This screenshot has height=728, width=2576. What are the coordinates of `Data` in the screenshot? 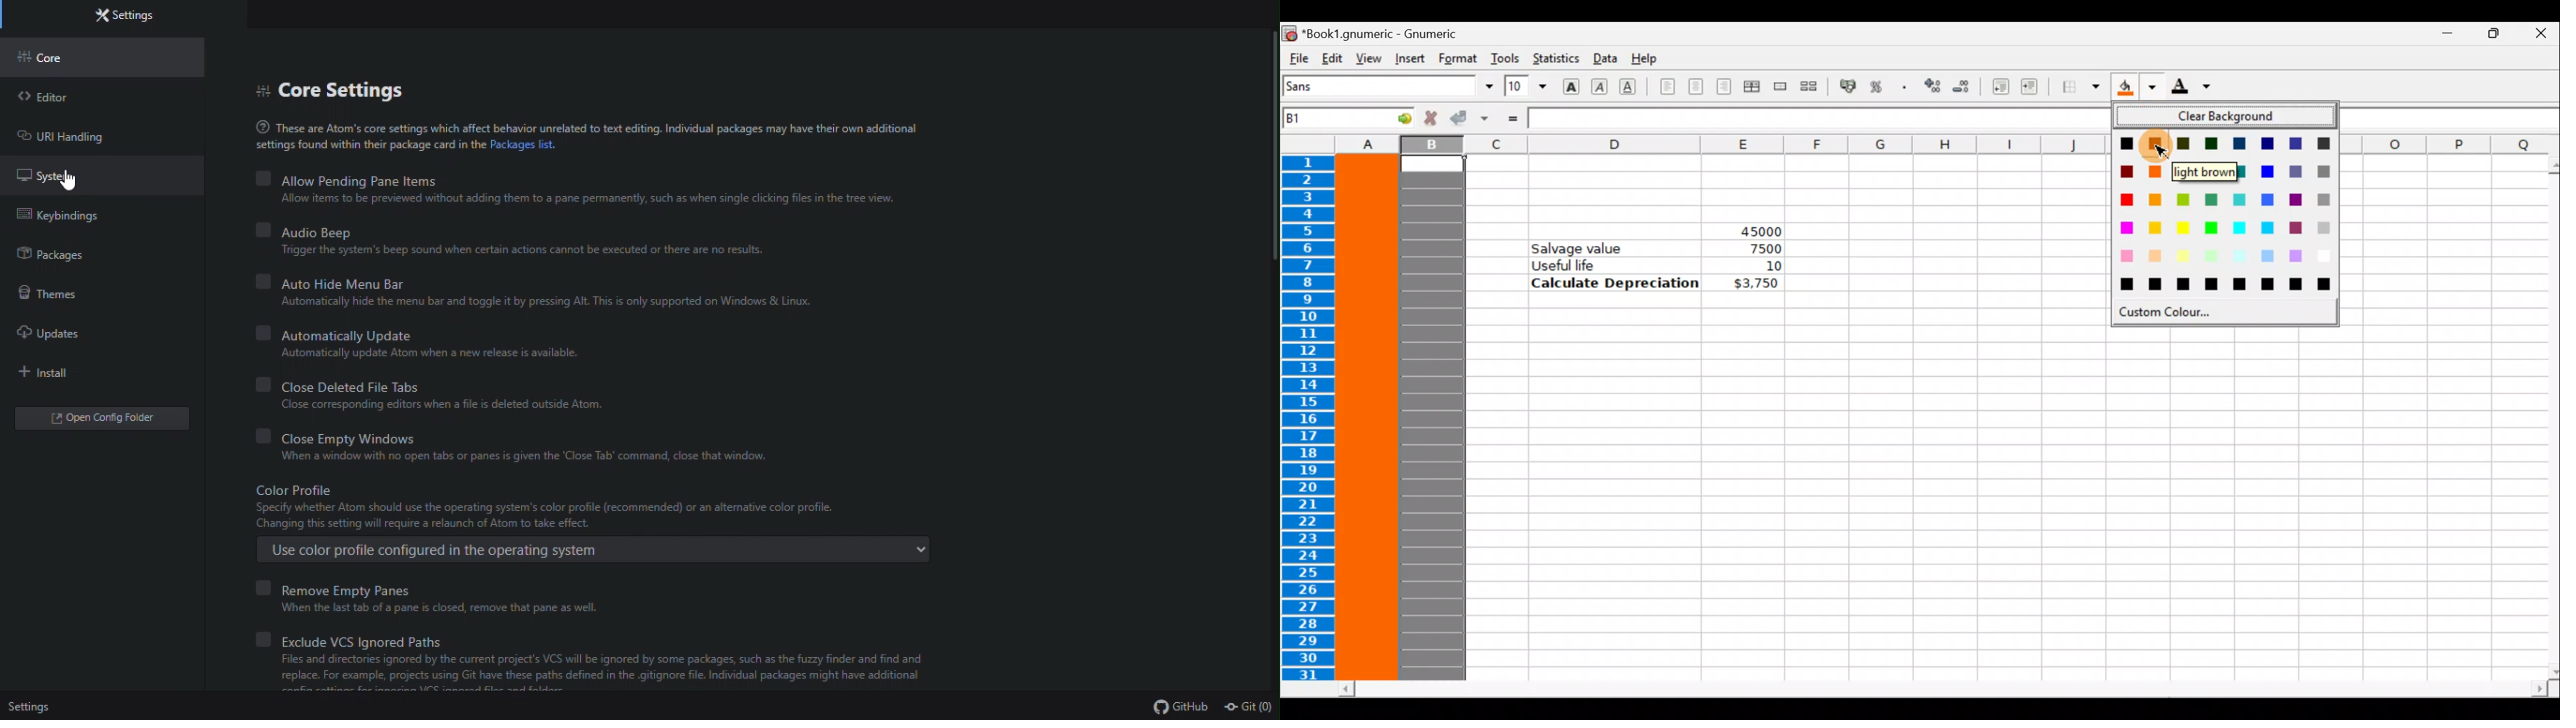 It's located at (1603, 57).